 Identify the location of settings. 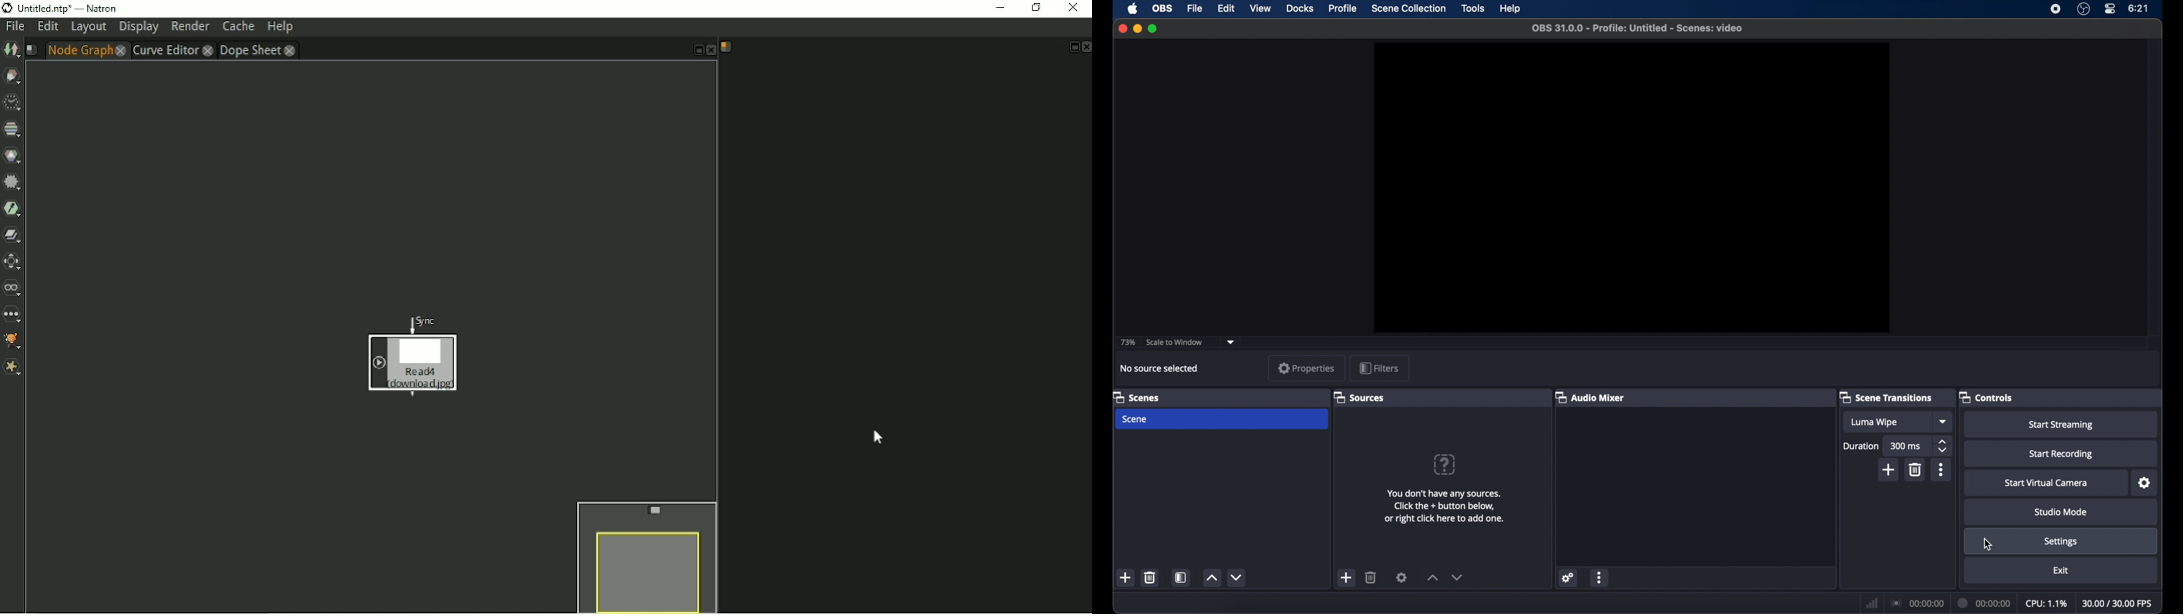
(1402, 577).